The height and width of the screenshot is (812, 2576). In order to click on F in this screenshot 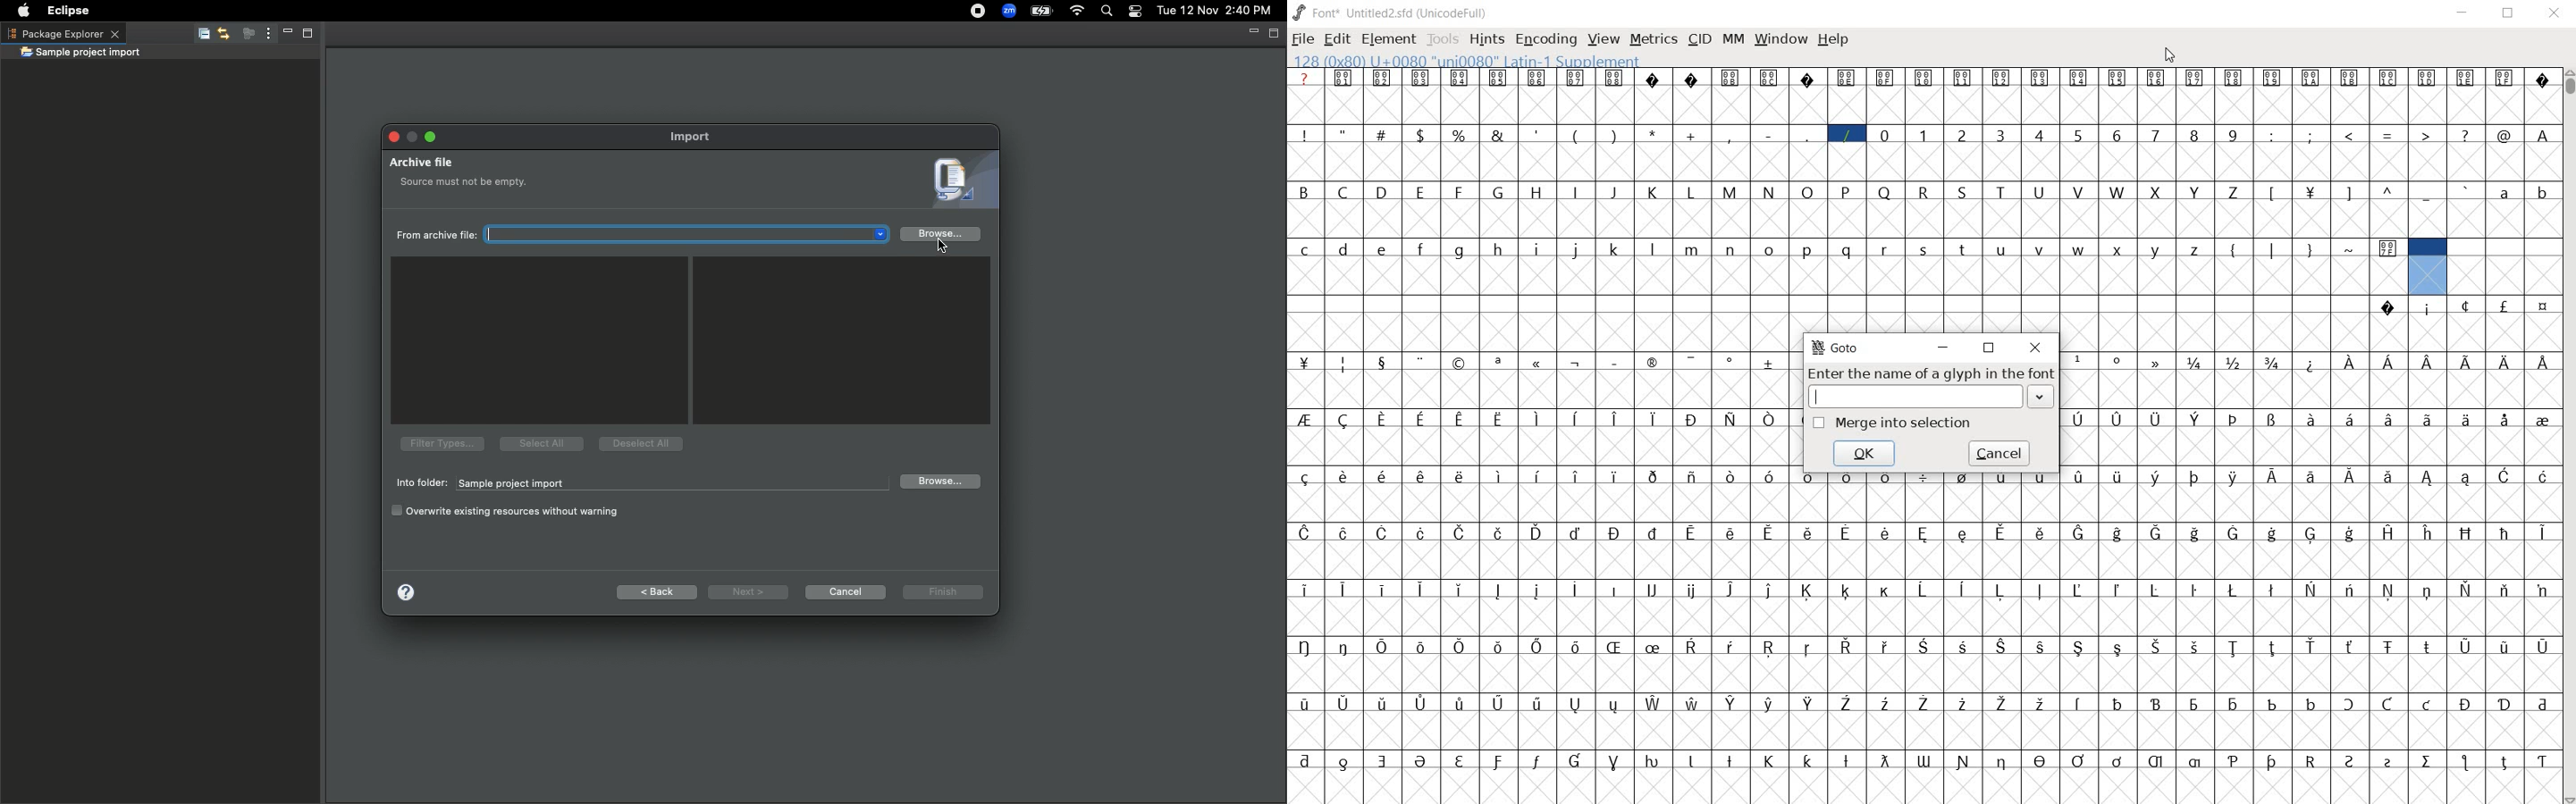, I will do `click(1461, 191)`.